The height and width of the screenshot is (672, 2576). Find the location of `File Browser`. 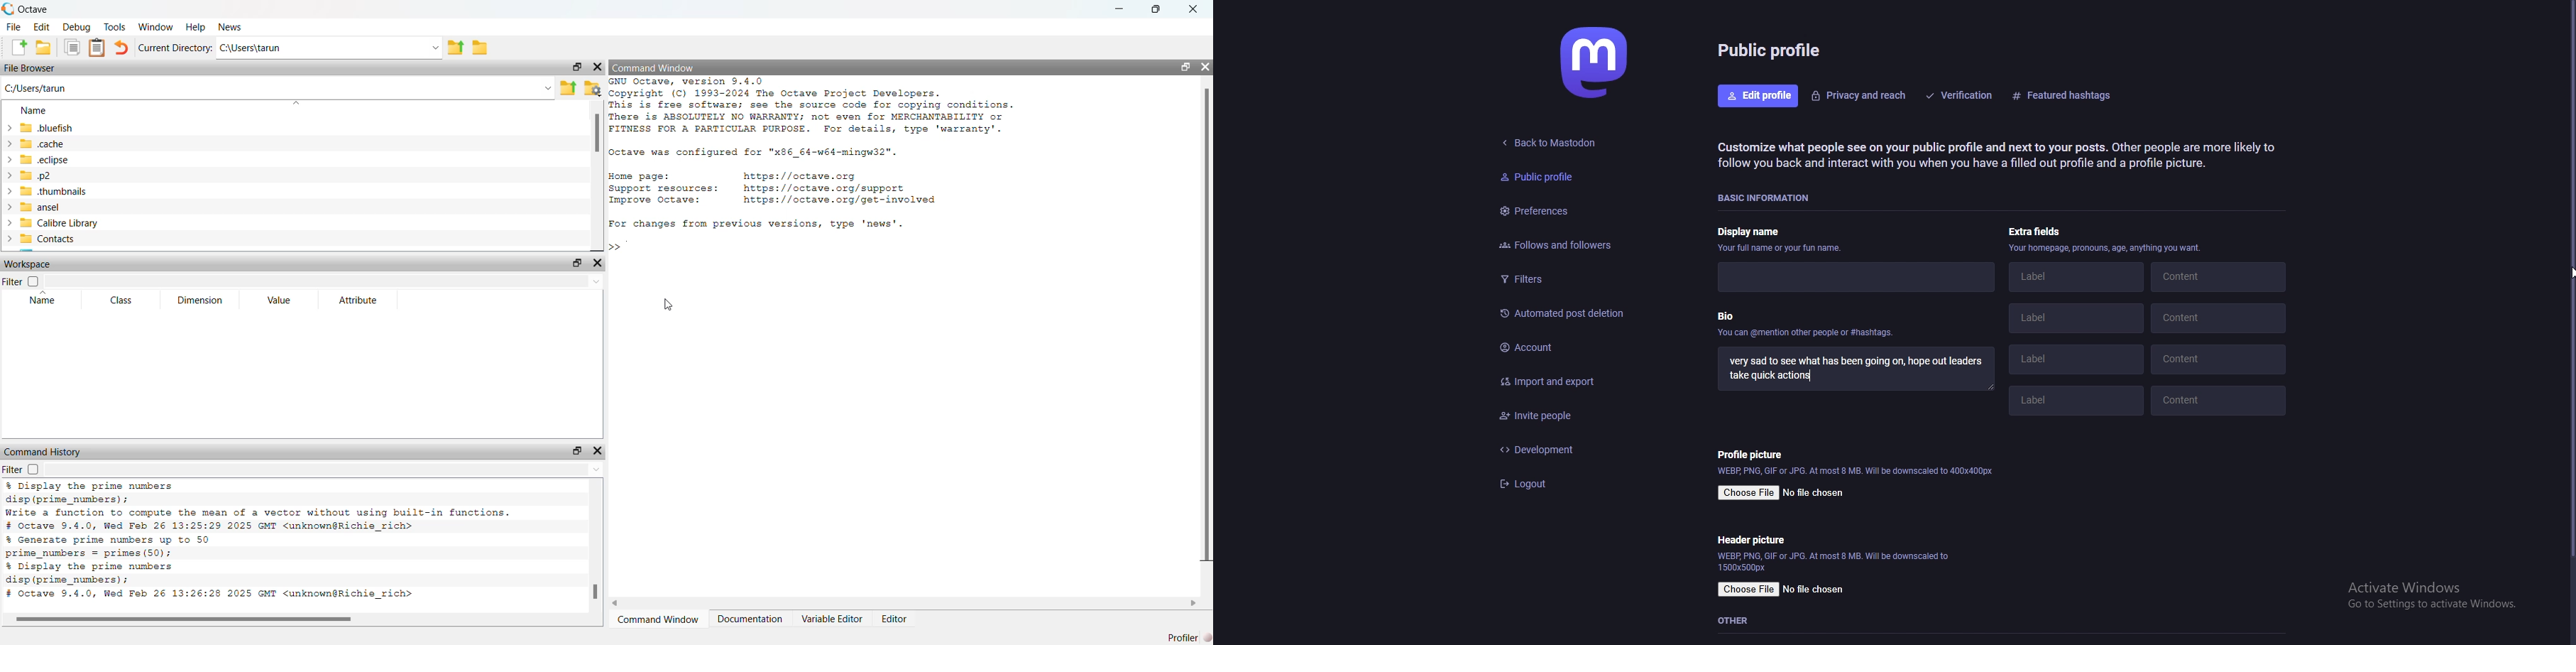

File Browser is located at coordinates (30, 68).